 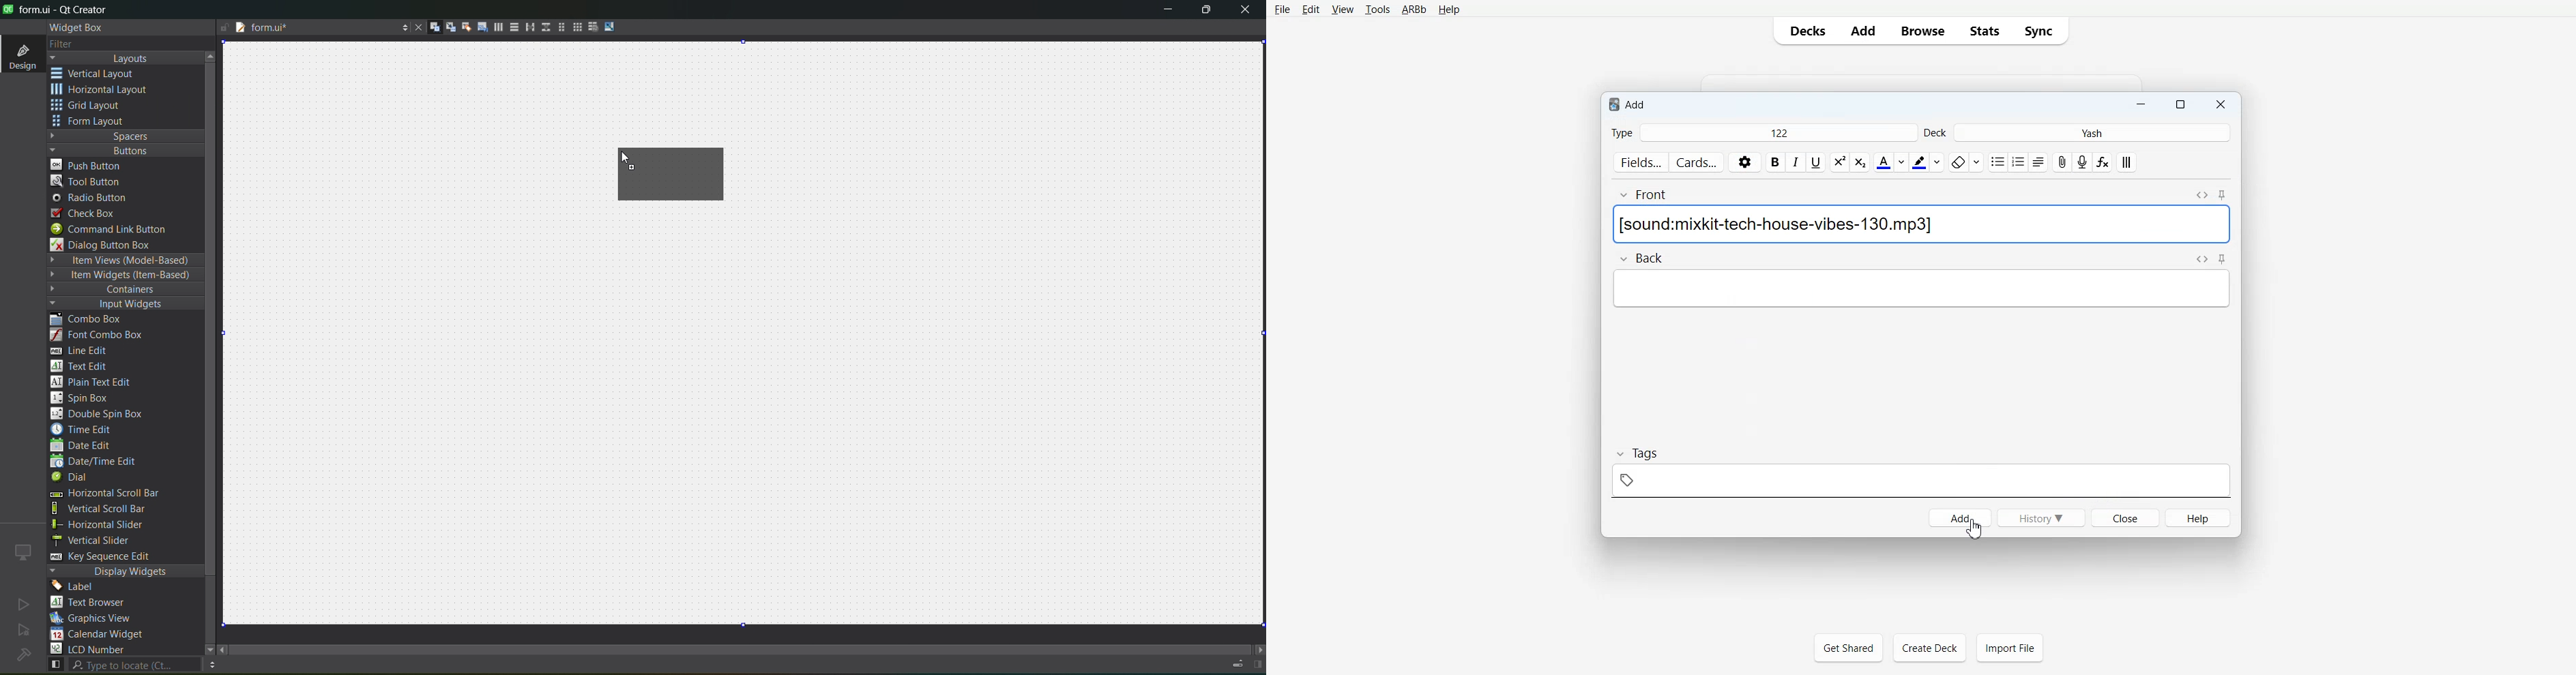 What do you see at coordinates (2015, 160) in the screenshot?
I see `bullet points` at bounding box center [2015, 160].